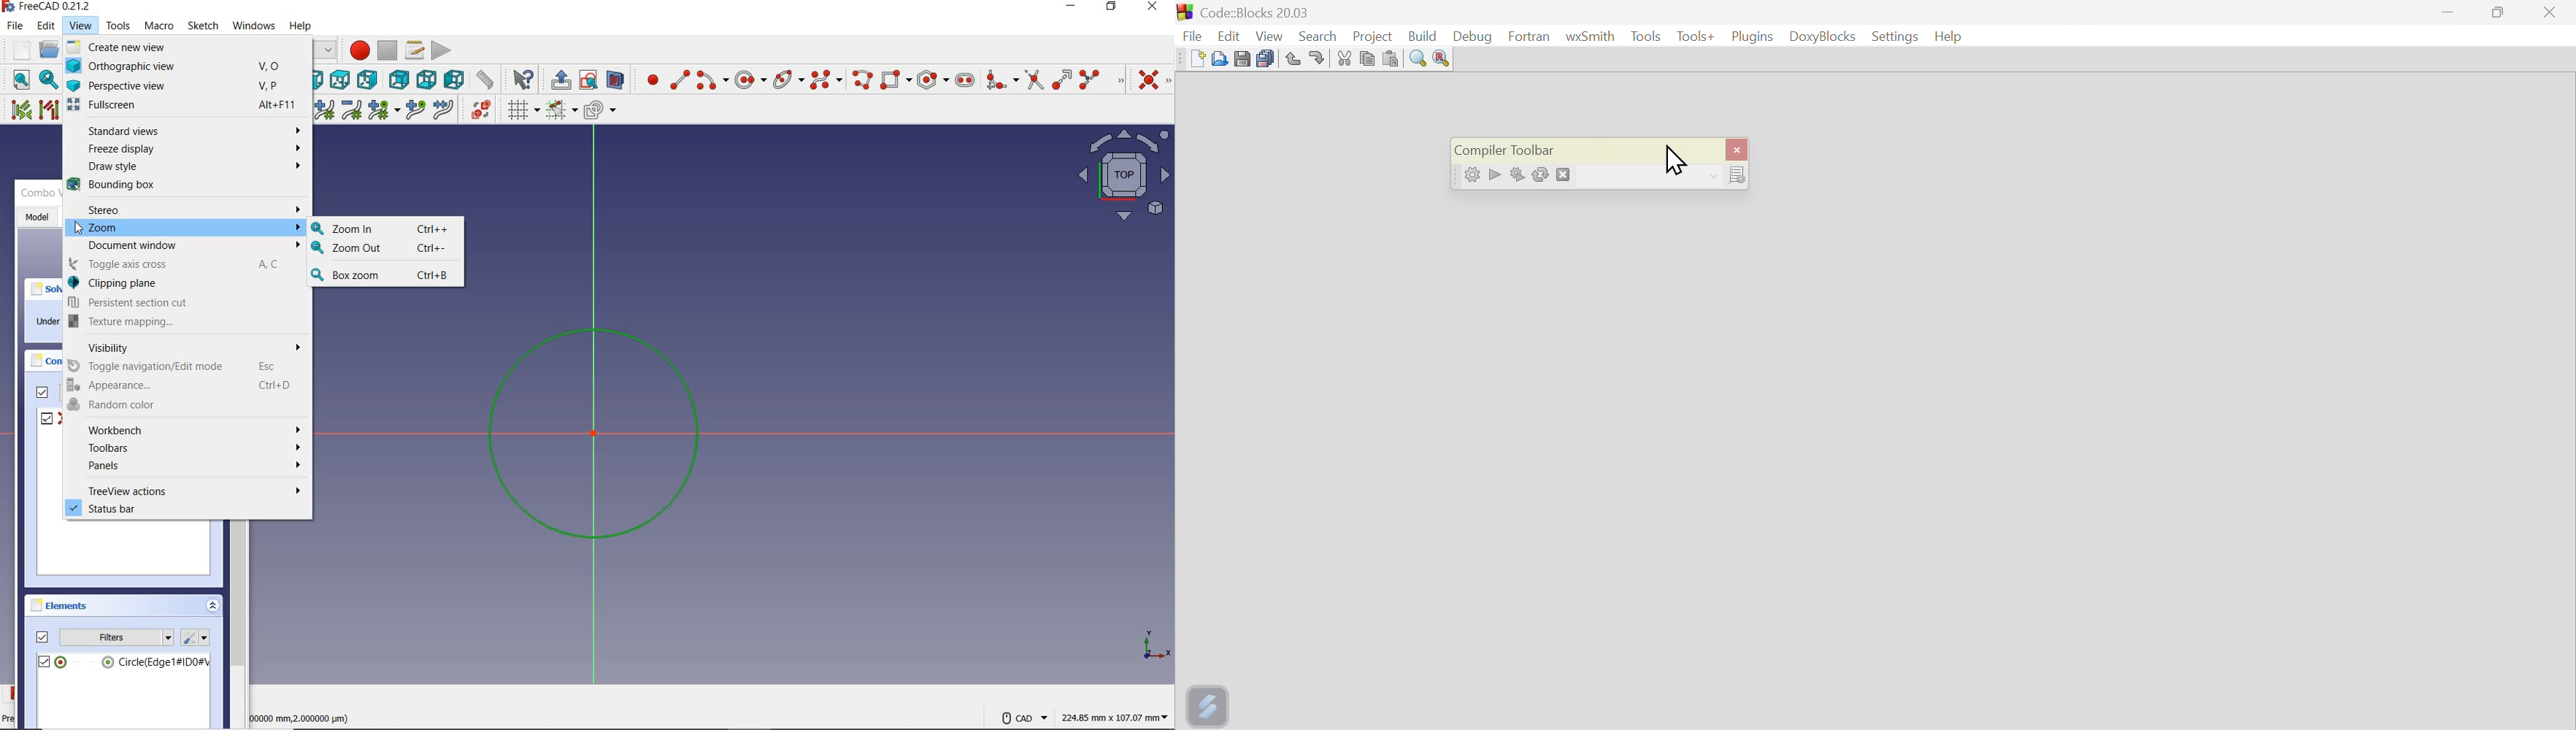 This screenshot has height=756, width=2576. What do you see at coordinates (1368, 57) in the screenshot?
I see `Copy` at bounding box center [1368, 57].